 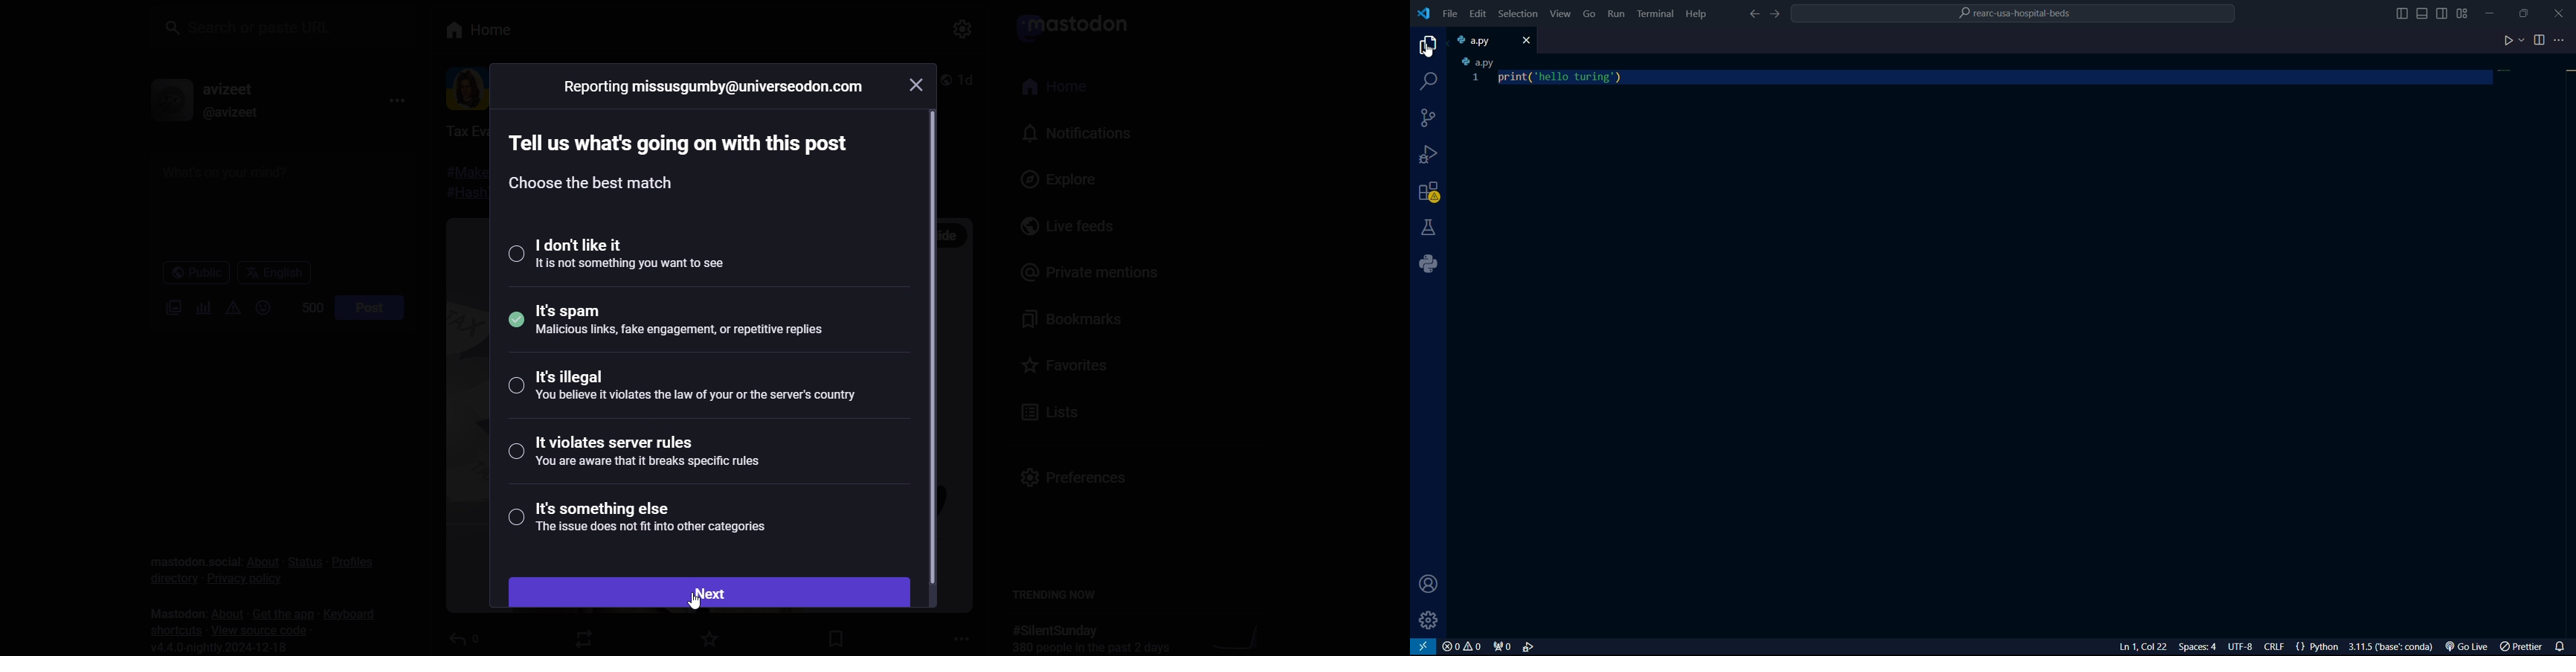 What do you see at coordinates (639, 521) in the screenshot?
I see `something else` at bounding box center [639, 521].